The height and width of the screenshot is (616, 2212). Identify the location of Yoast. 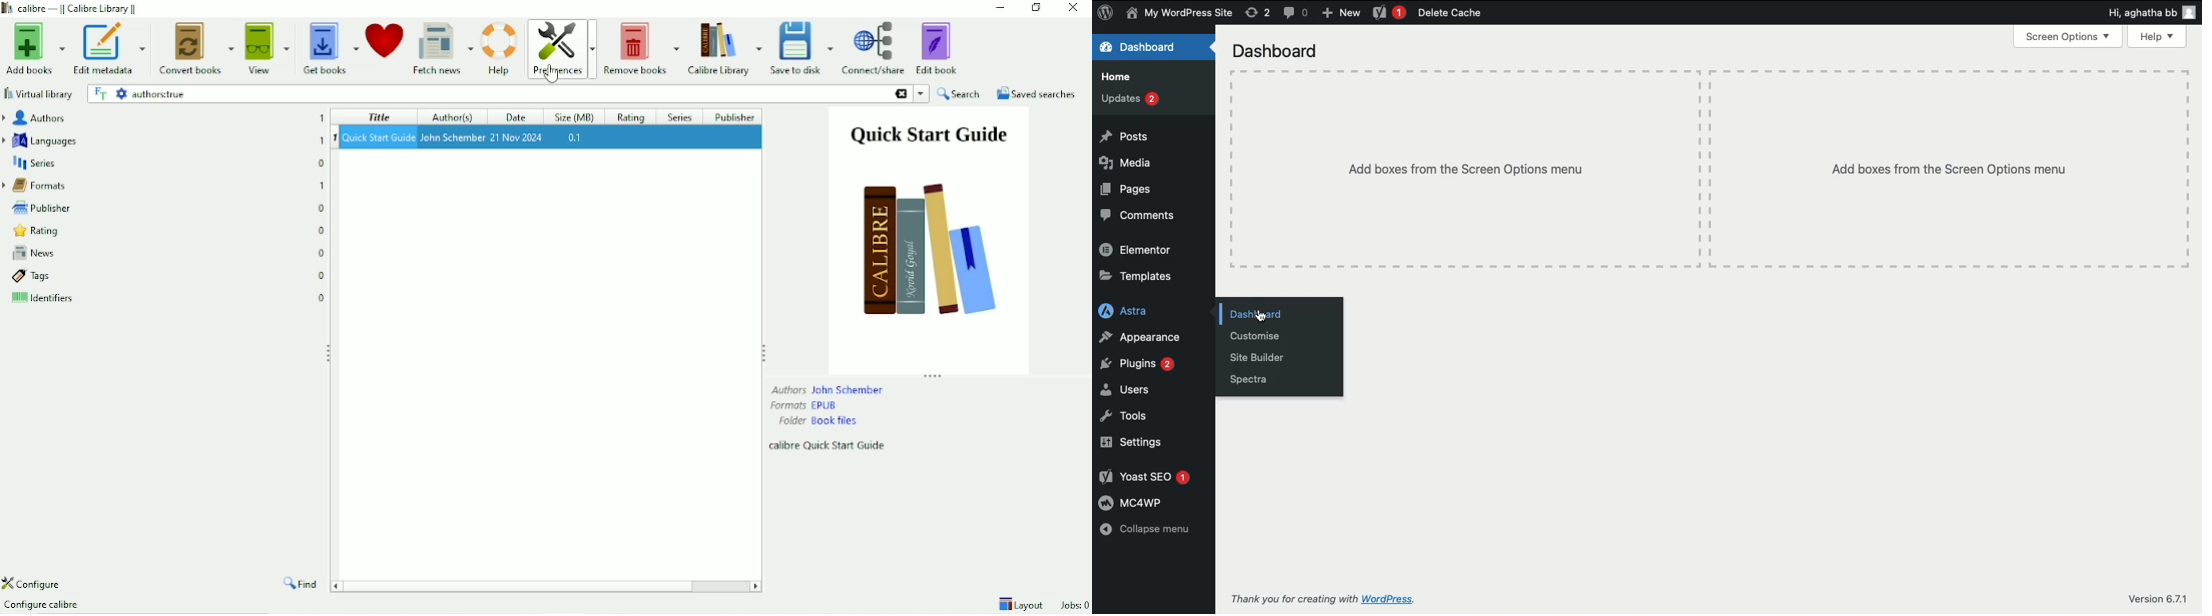
(1145, 476).